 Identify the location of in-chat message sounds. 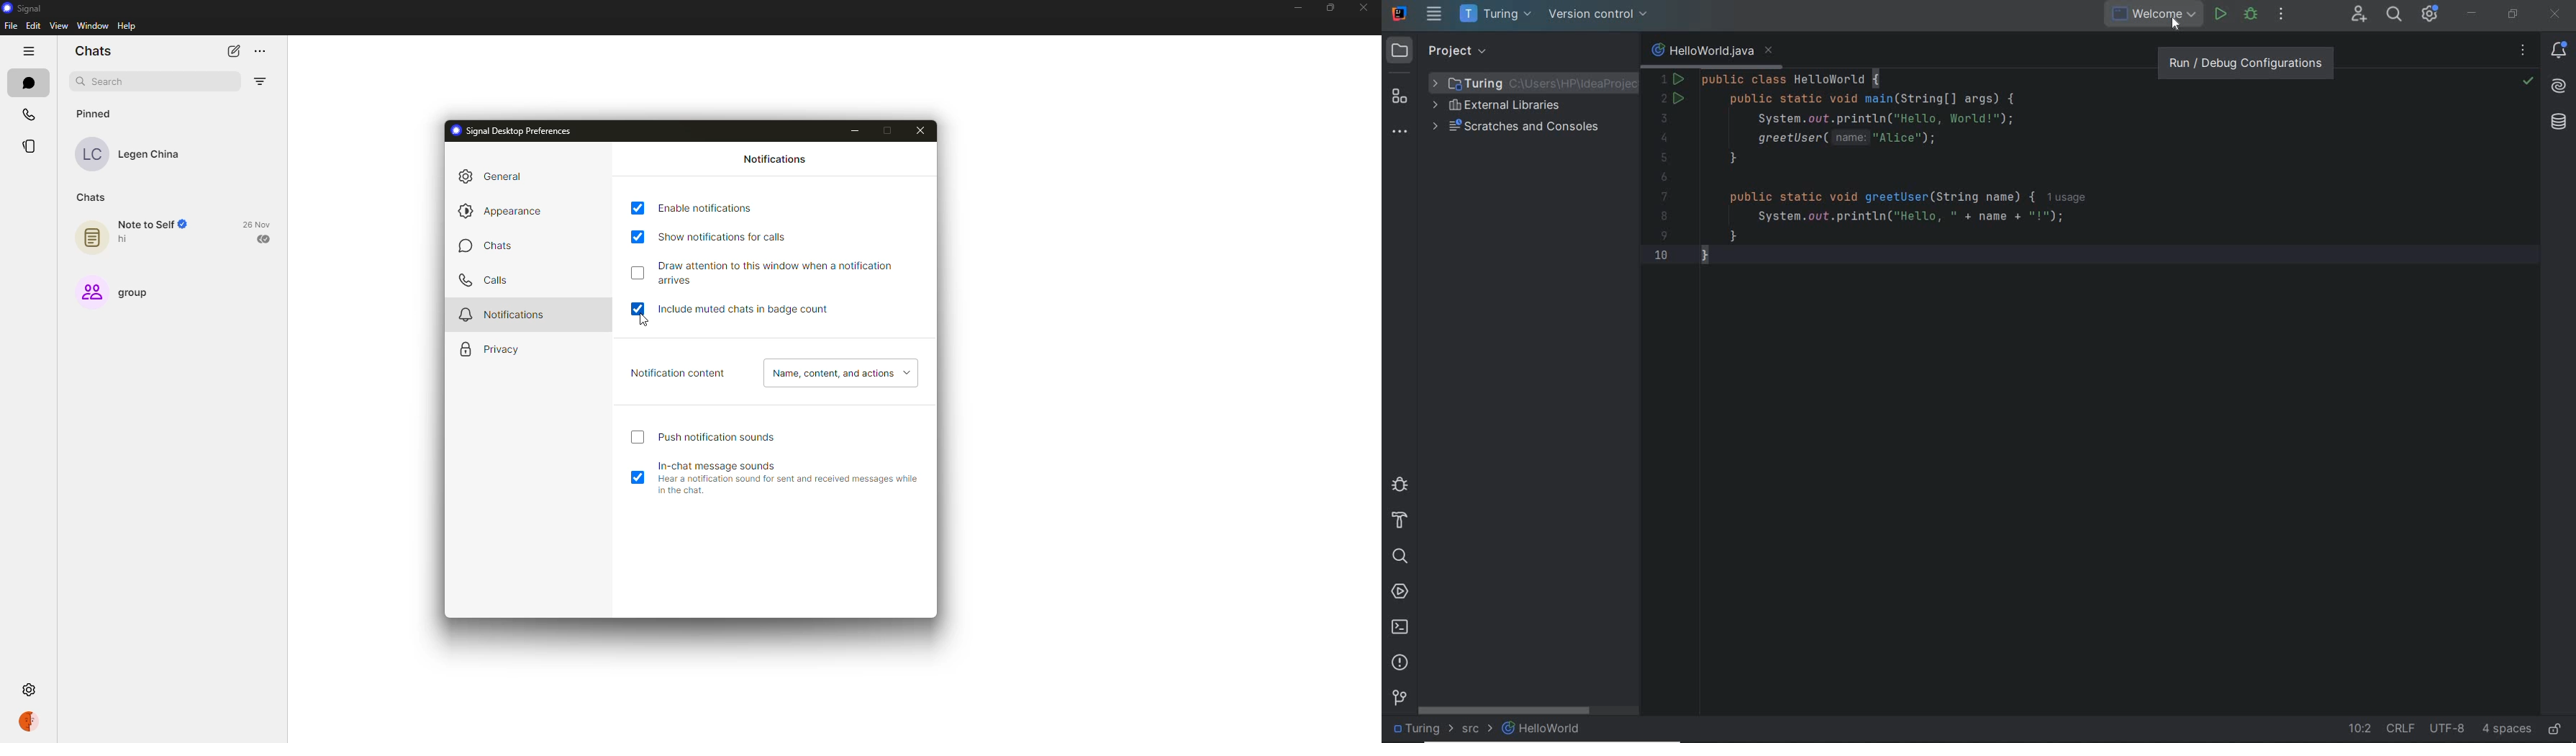
(720, 465).